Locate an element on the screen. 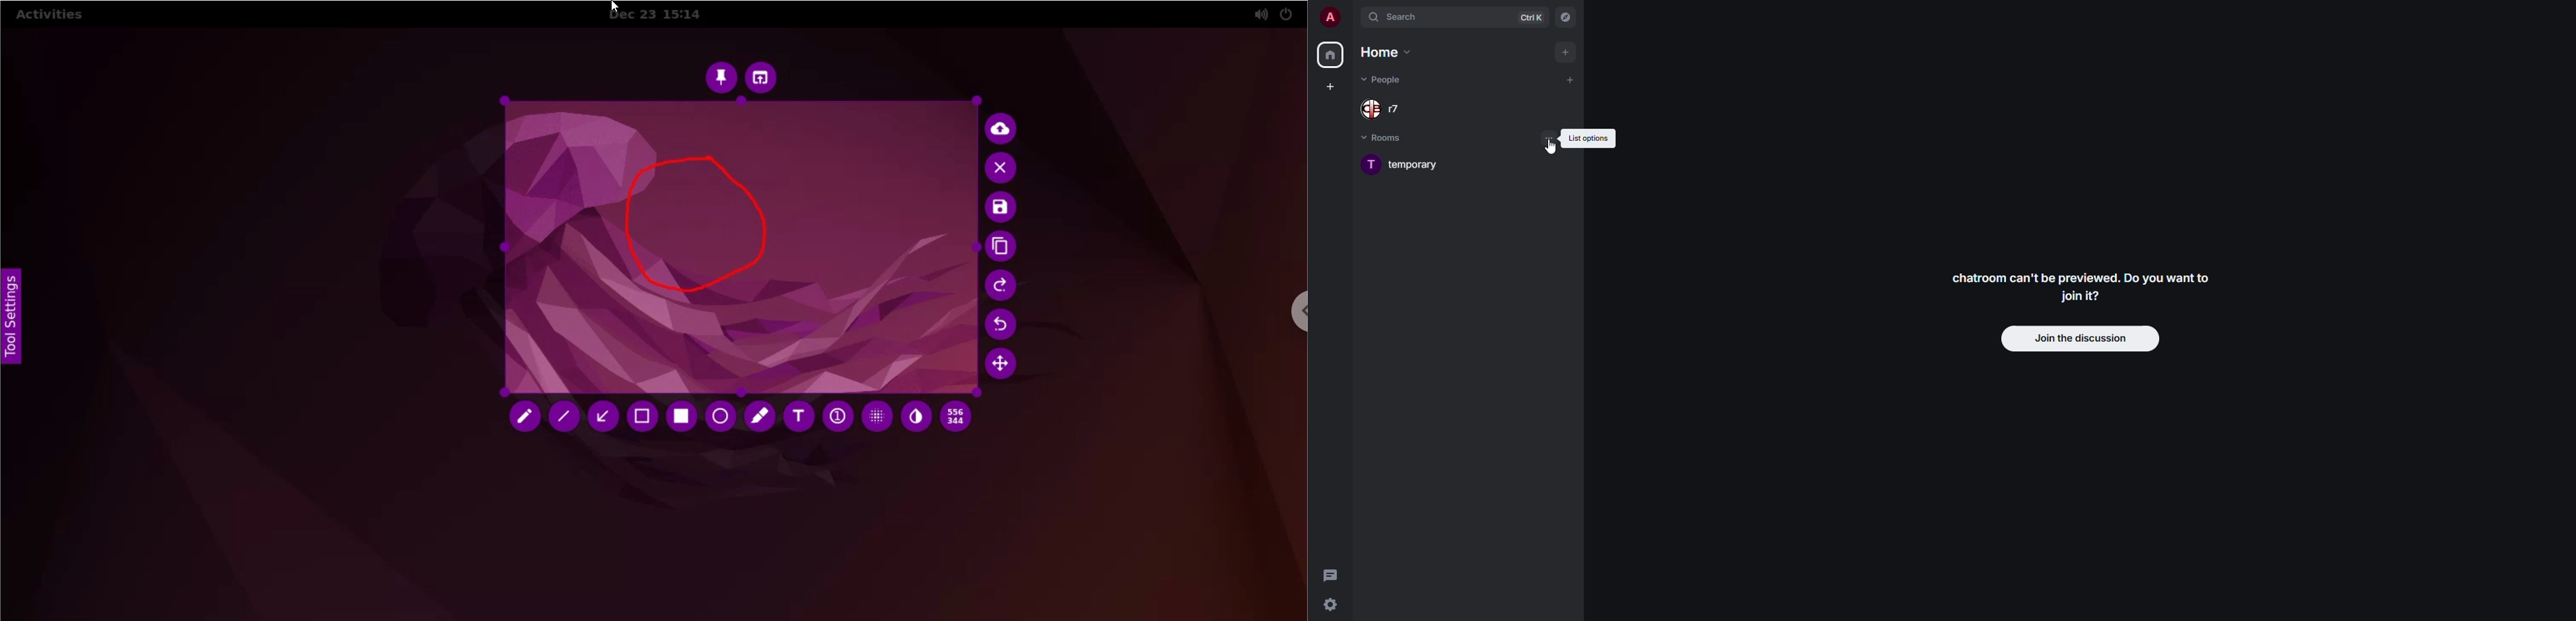  chatroom can't be previewed. Do you want to join it? is located at coordinates (2087, 288).